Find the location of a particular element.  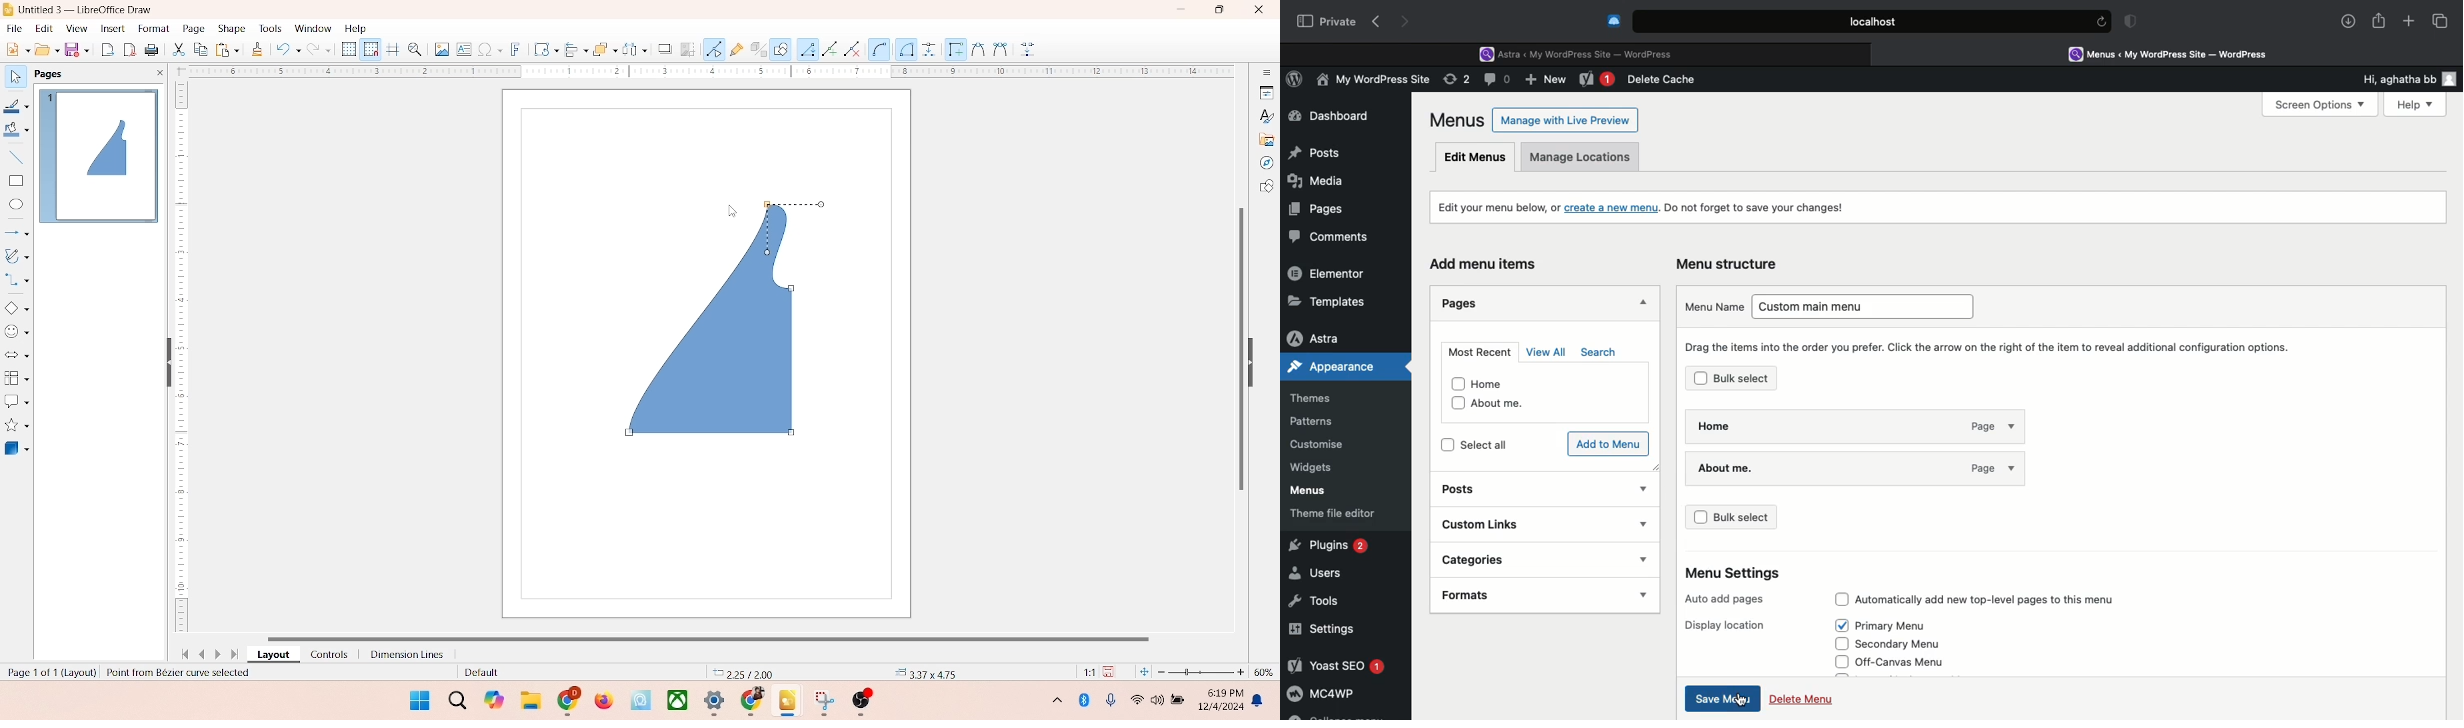

shapes is located at coordinates (1266, 188).